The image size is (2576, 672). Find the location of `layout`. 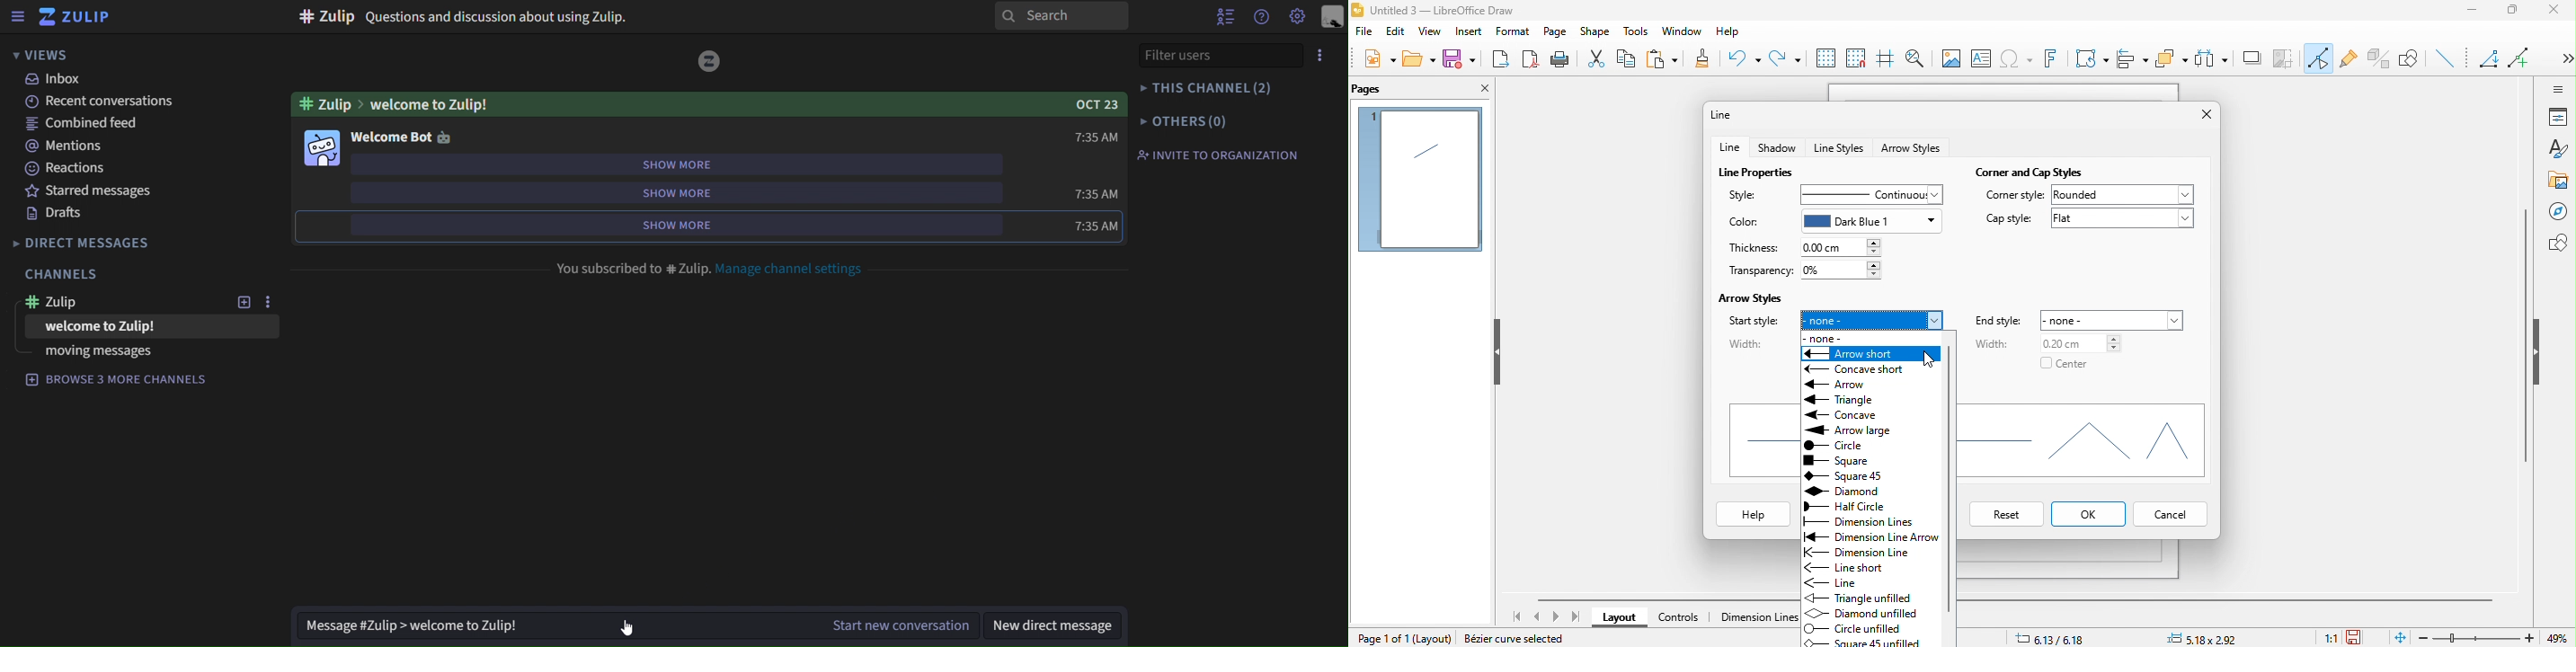

layout is located at coordinates (1619, 619).